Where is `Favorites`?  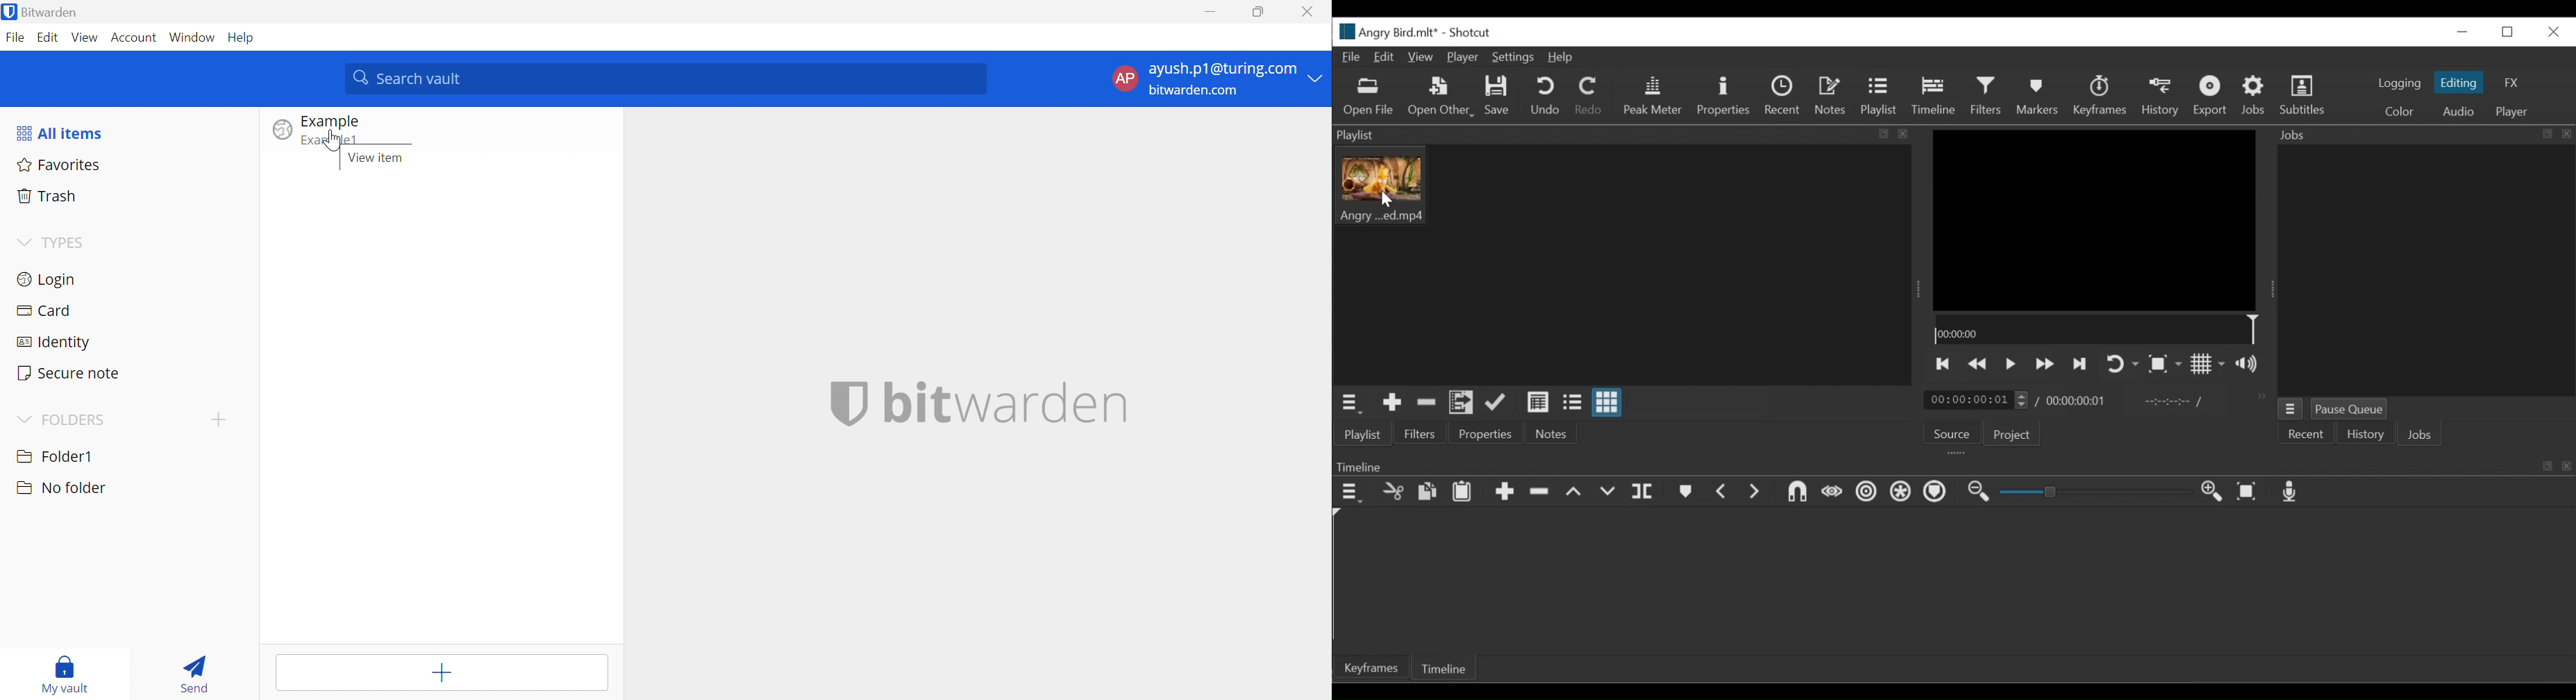 Favorites is located at coordinates (61, 167).